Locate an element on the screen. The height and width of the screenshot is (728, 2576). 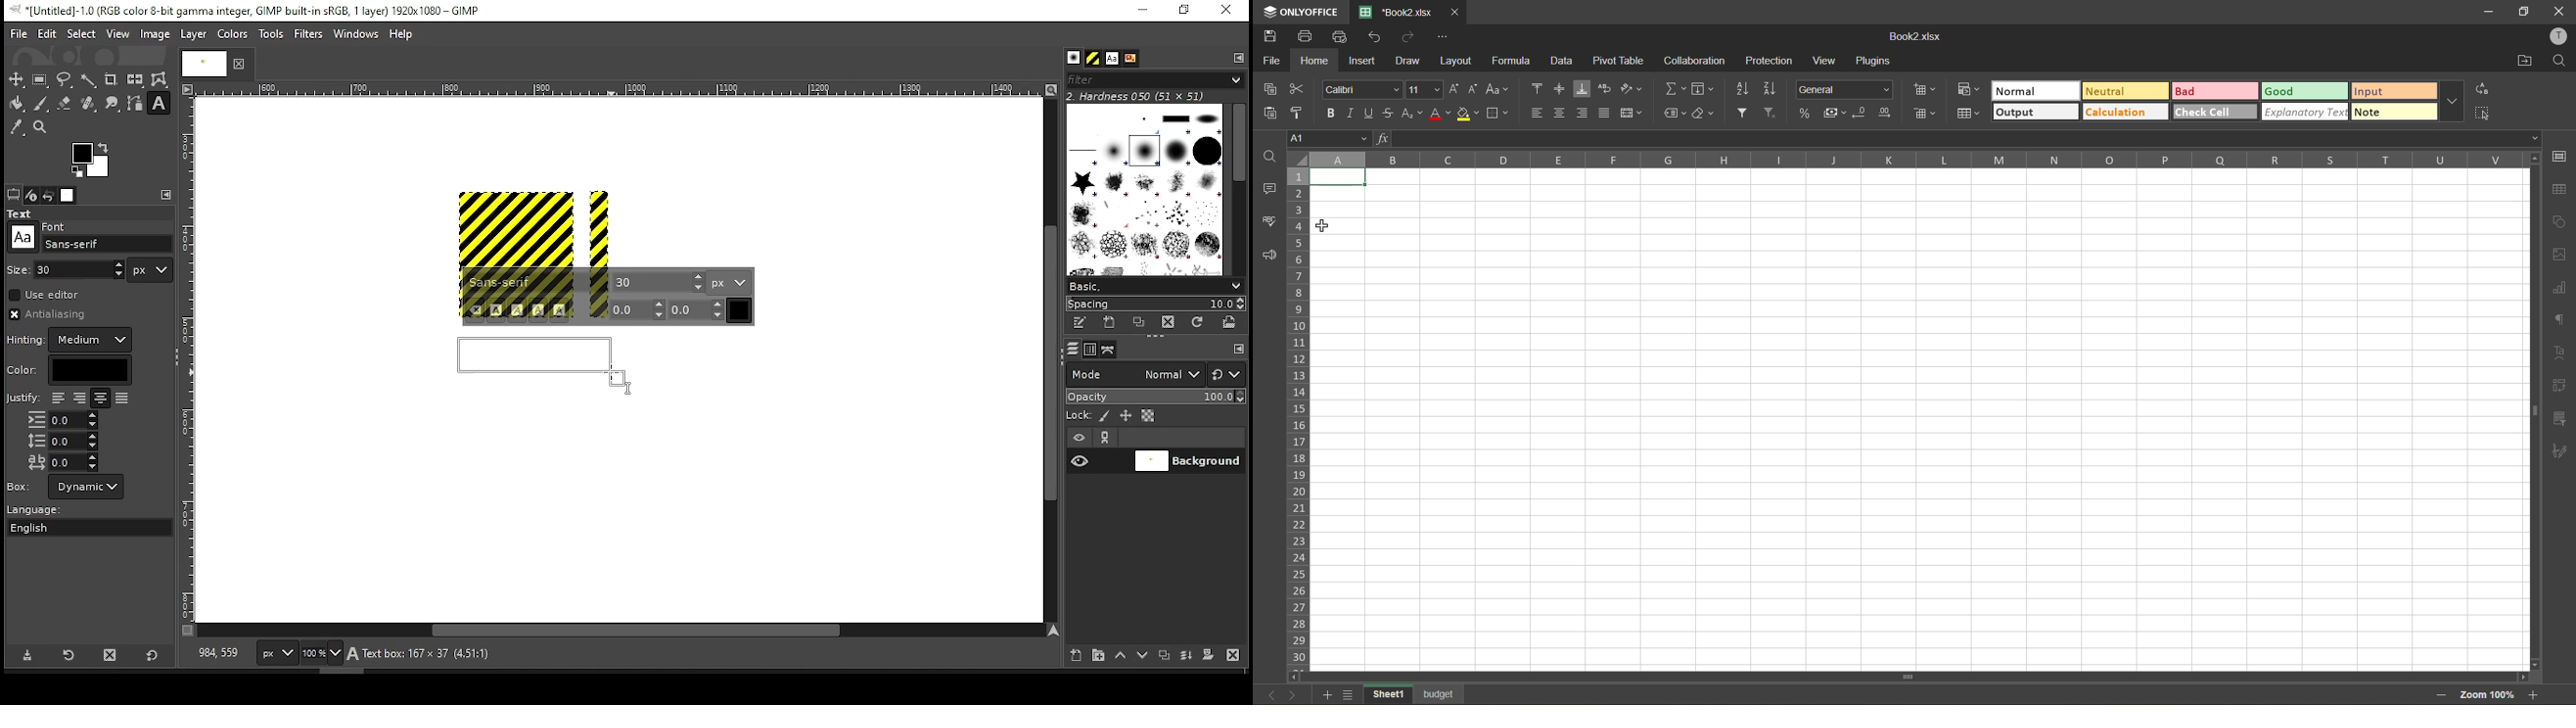
use editor is located at coordinates (46, 295).